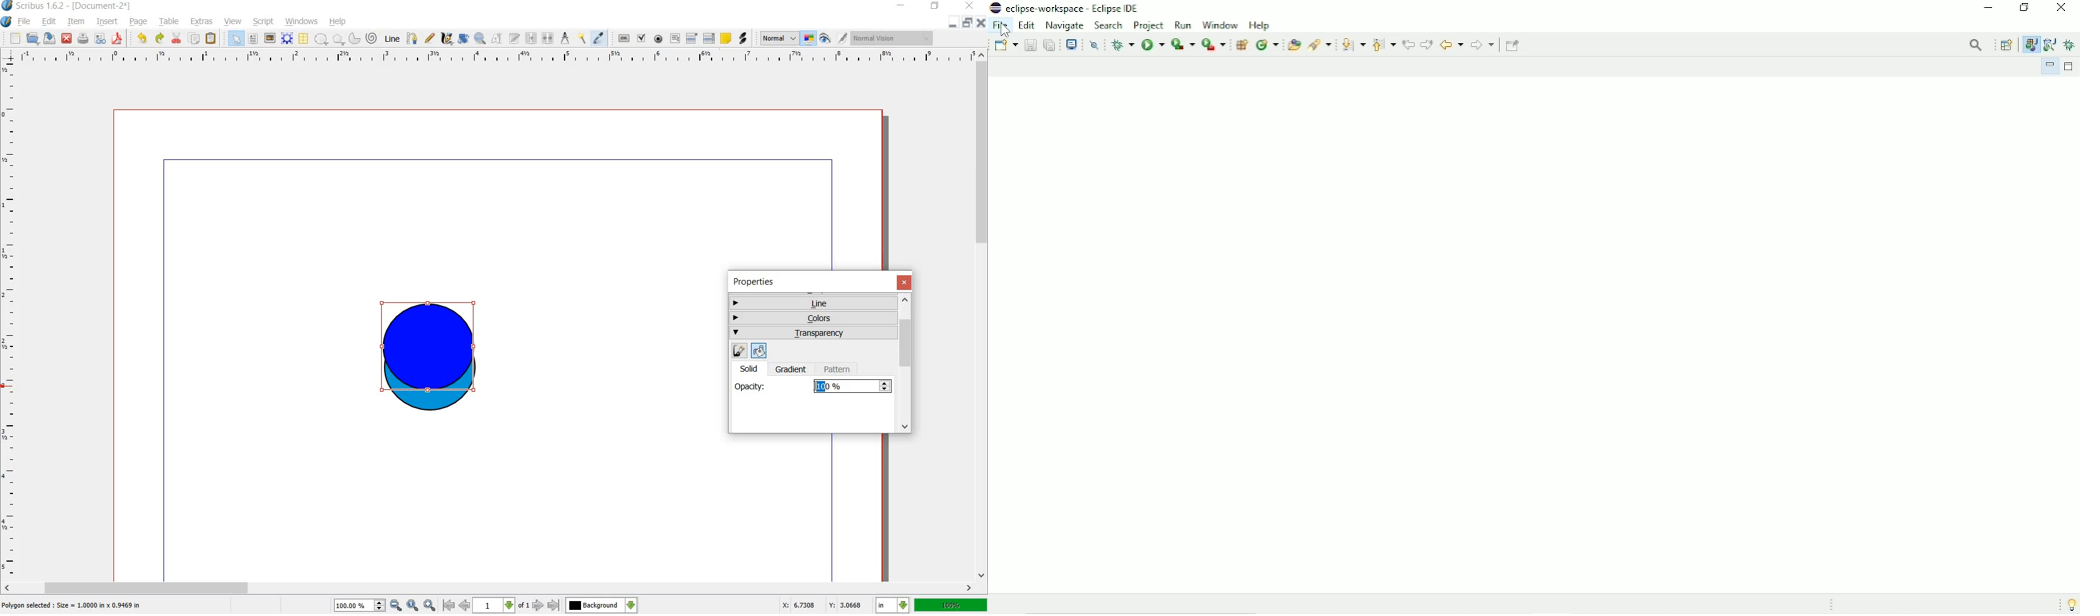 The height and width of the screenshot is (616, 2100). I want to click on spiral, so click(371, 39).